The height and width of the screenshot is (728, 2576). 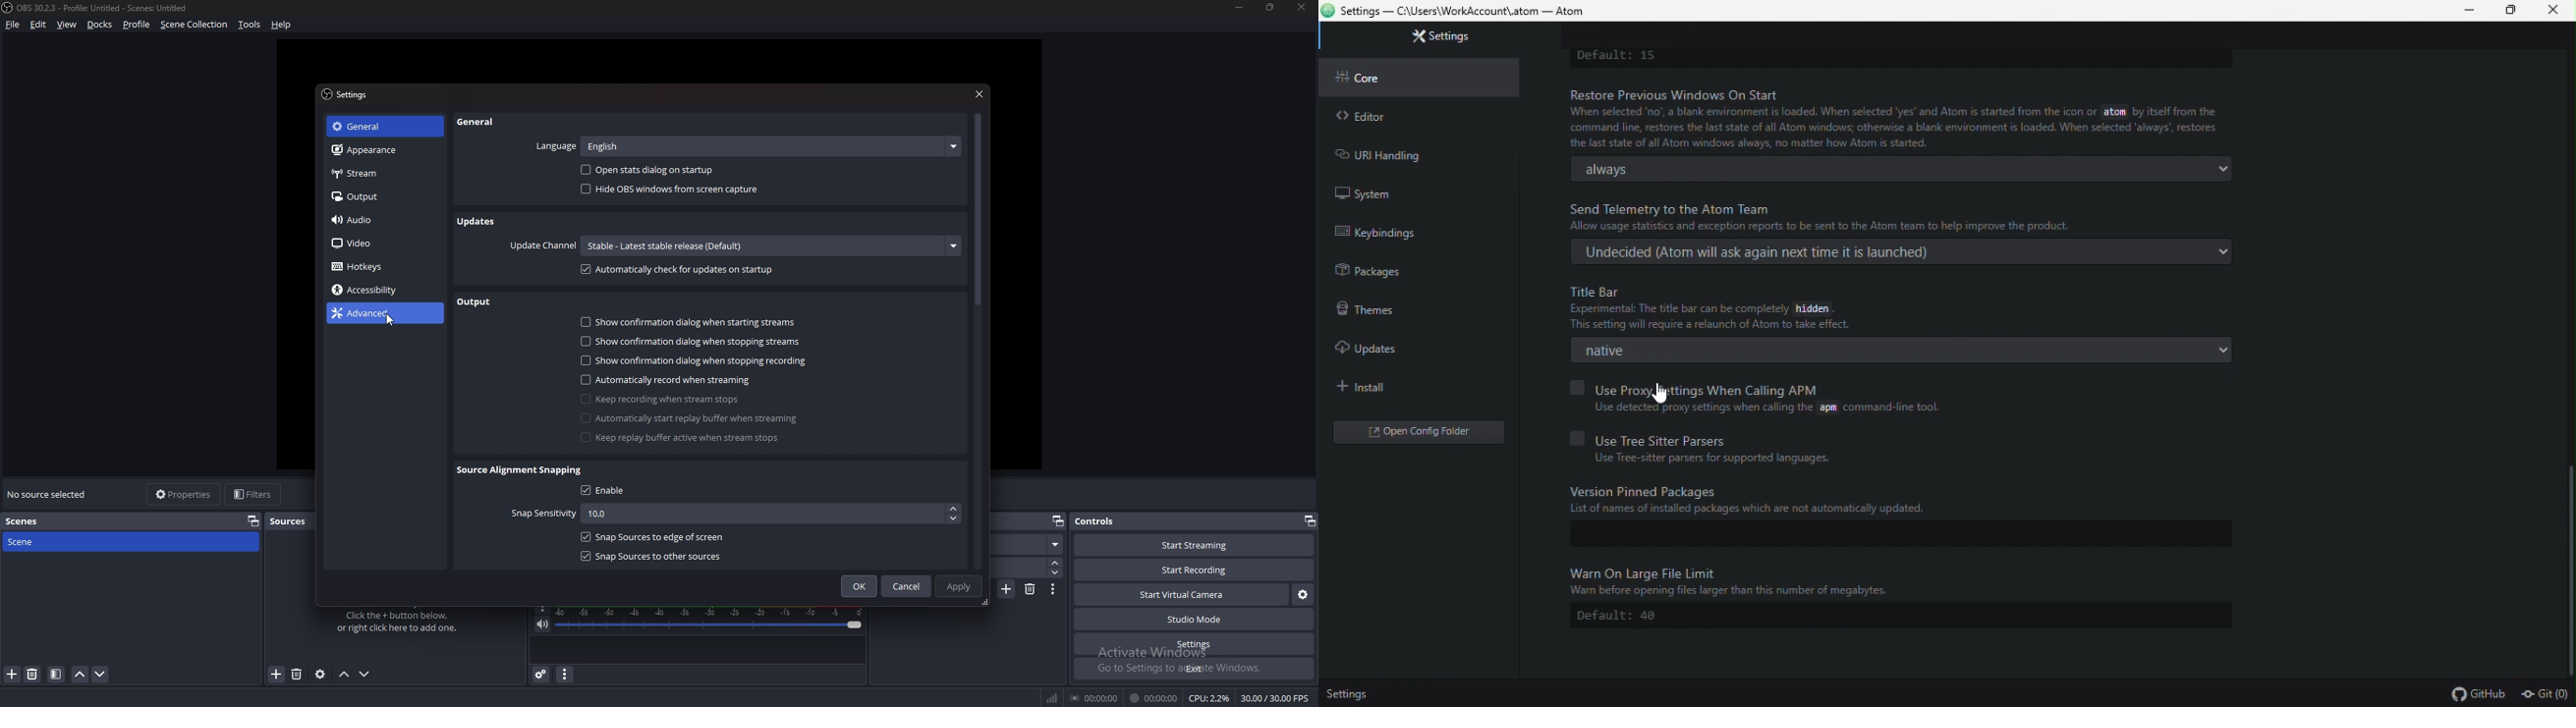 What do you see at coordinates (1302, 7) in the screenshot?
I see `close` at bounding box center [1302, 7].